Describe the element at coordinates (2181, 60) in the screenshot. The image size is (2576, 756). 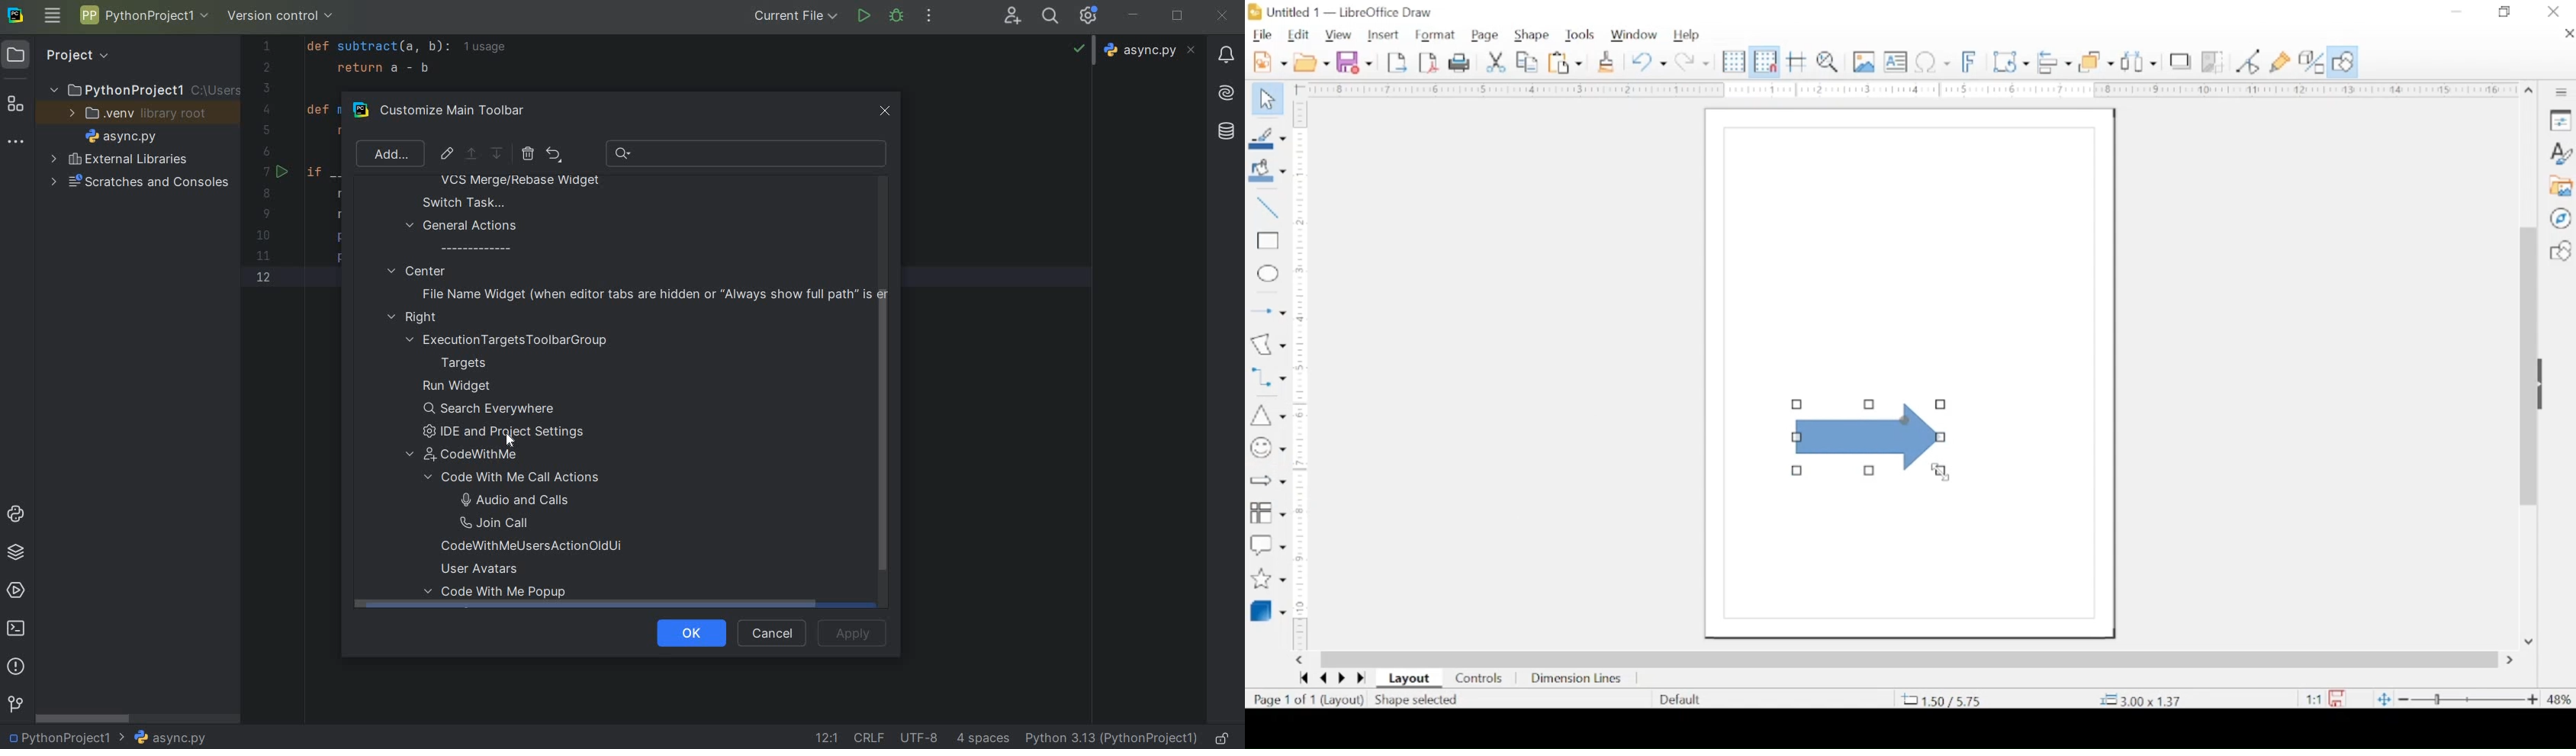
I see `shadow` at that location.